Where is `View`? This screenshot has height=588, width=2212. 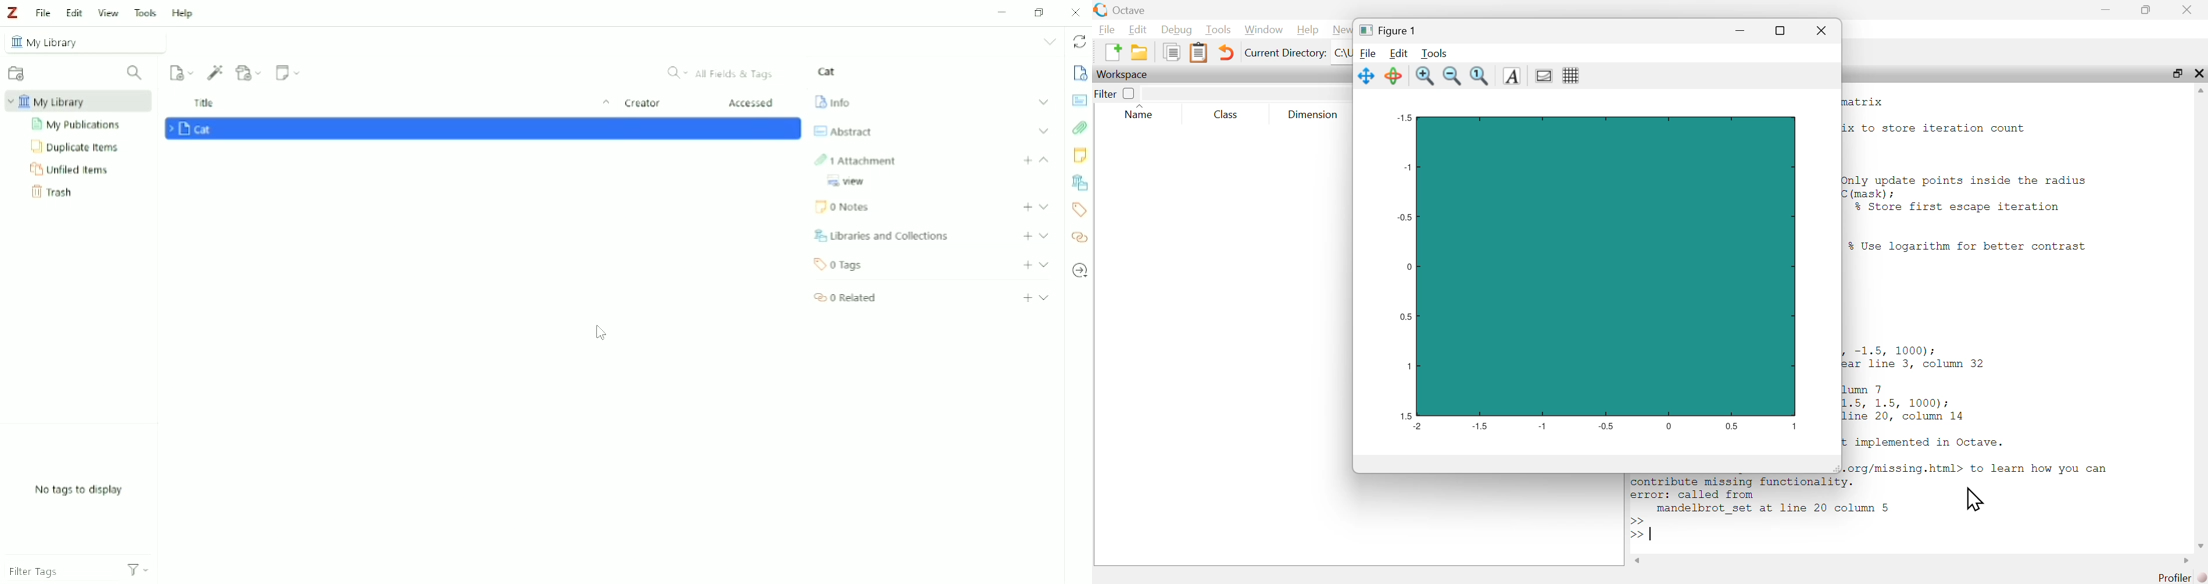 View is located at coordinates (852, 183).